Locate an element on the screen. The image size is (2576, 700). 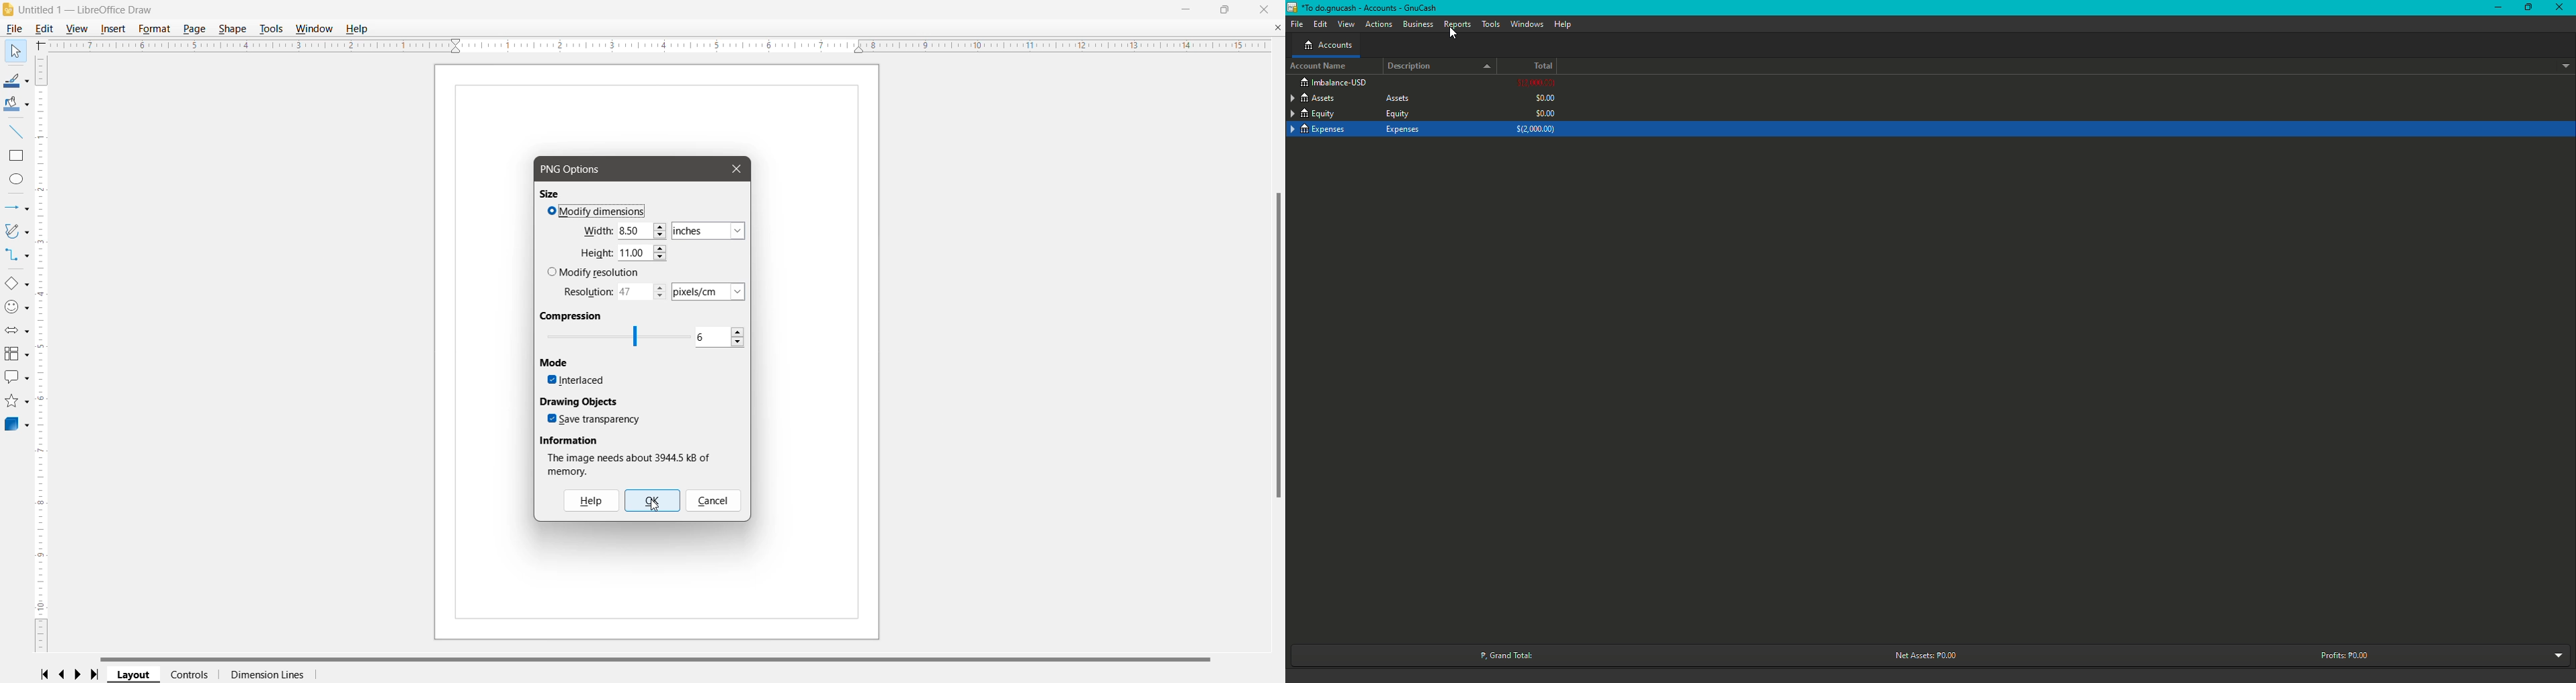
File is located at coordinates (1297, 24).